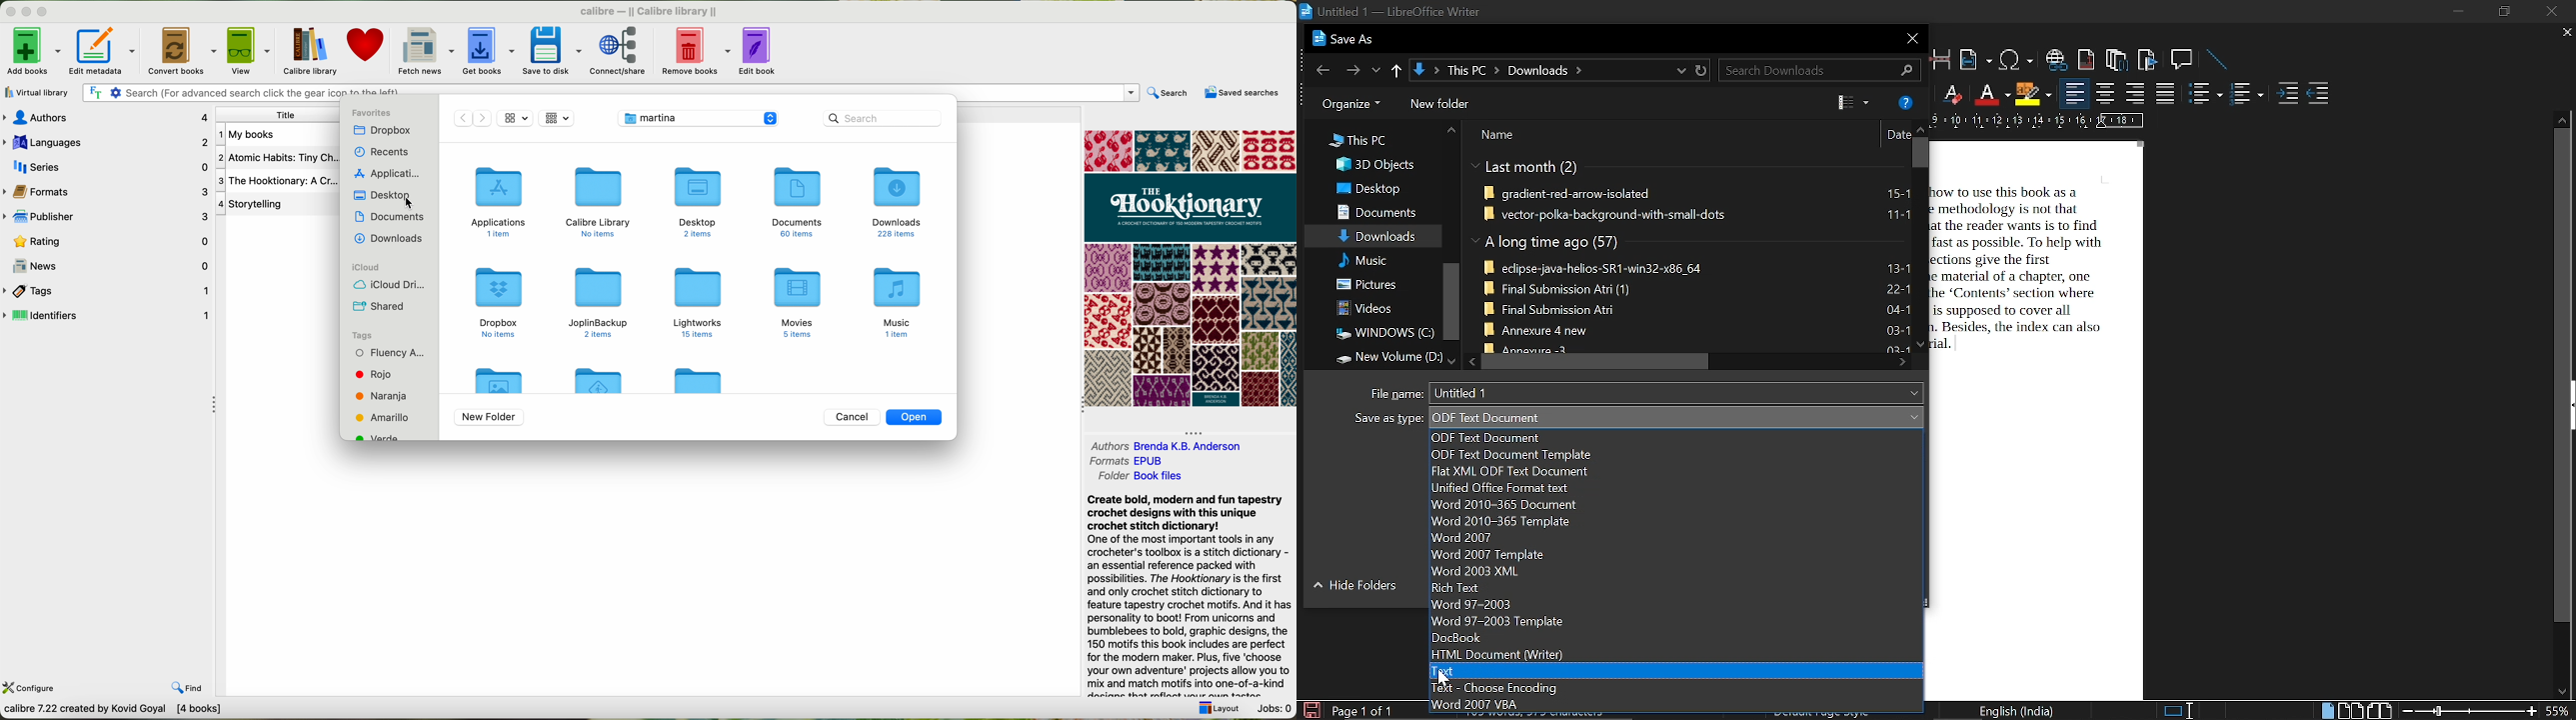 The width and height of the screenshot is (2576, 728). Describe the element at coordinates (385, 131) in the screenshot. I see `dropbox` at that location.